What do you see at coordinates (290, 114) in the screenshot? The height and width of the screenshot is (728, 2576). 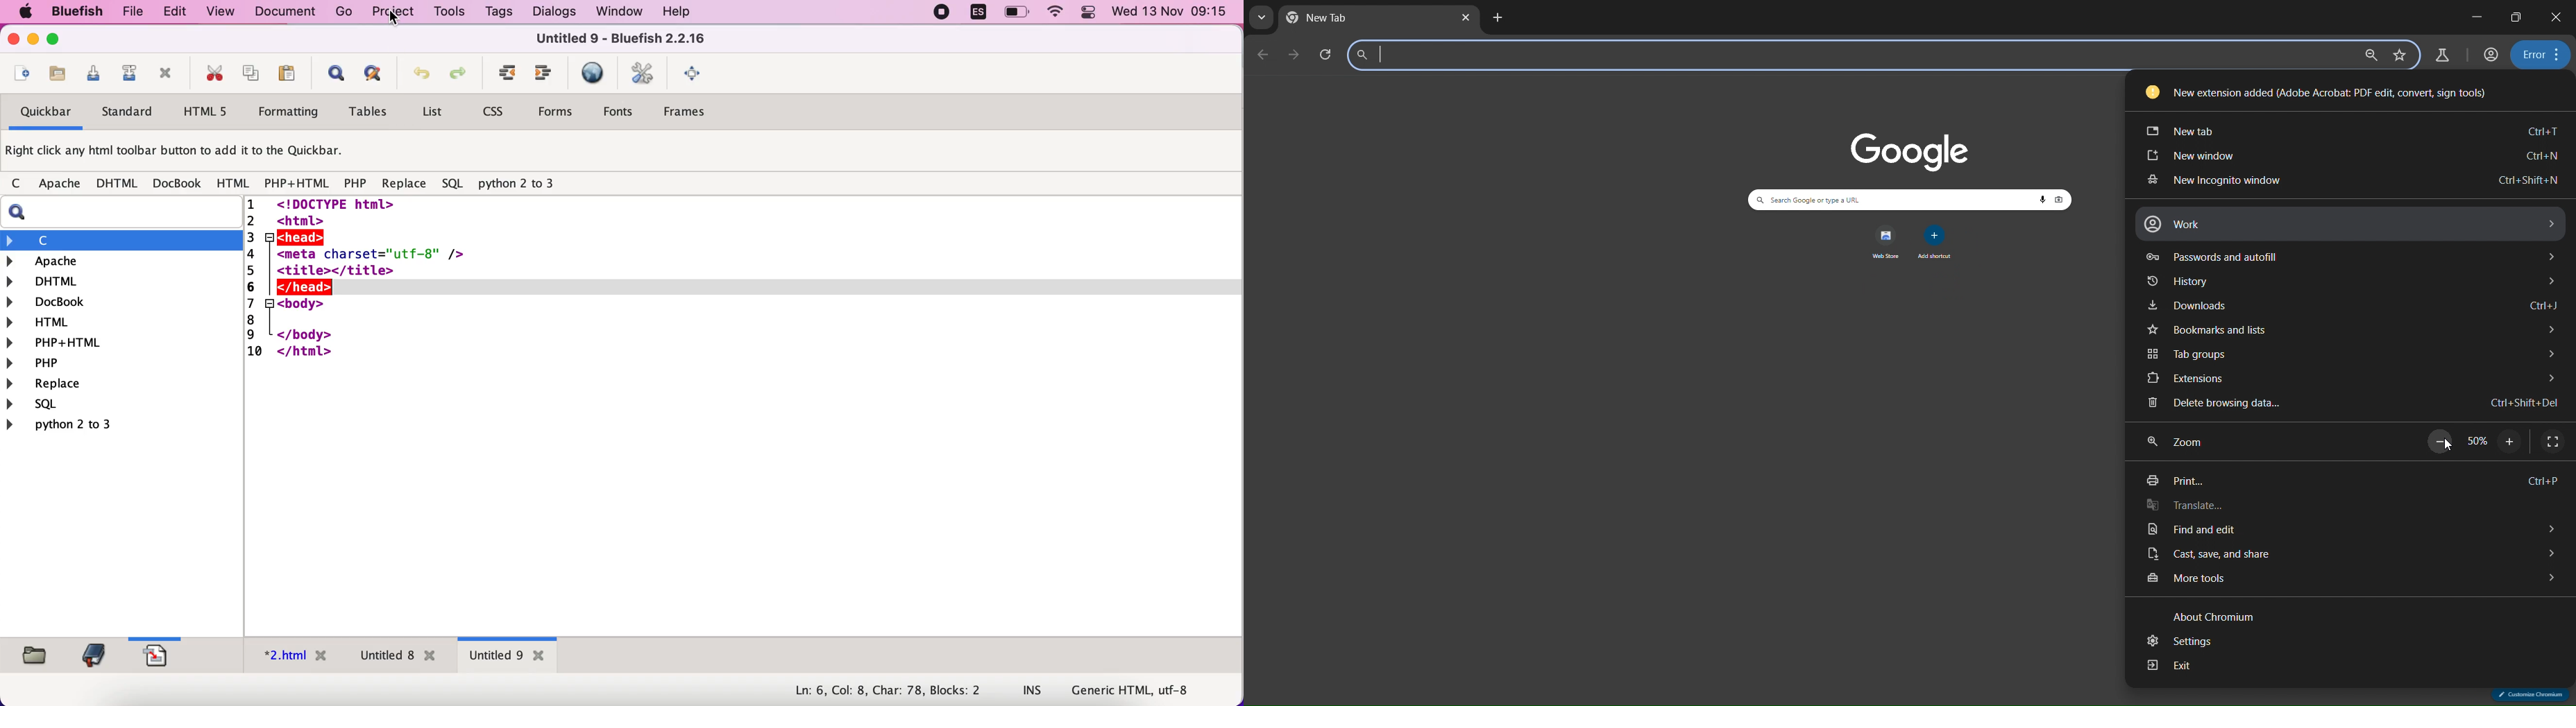 I see `formatting` at bounding box center [290, 114].